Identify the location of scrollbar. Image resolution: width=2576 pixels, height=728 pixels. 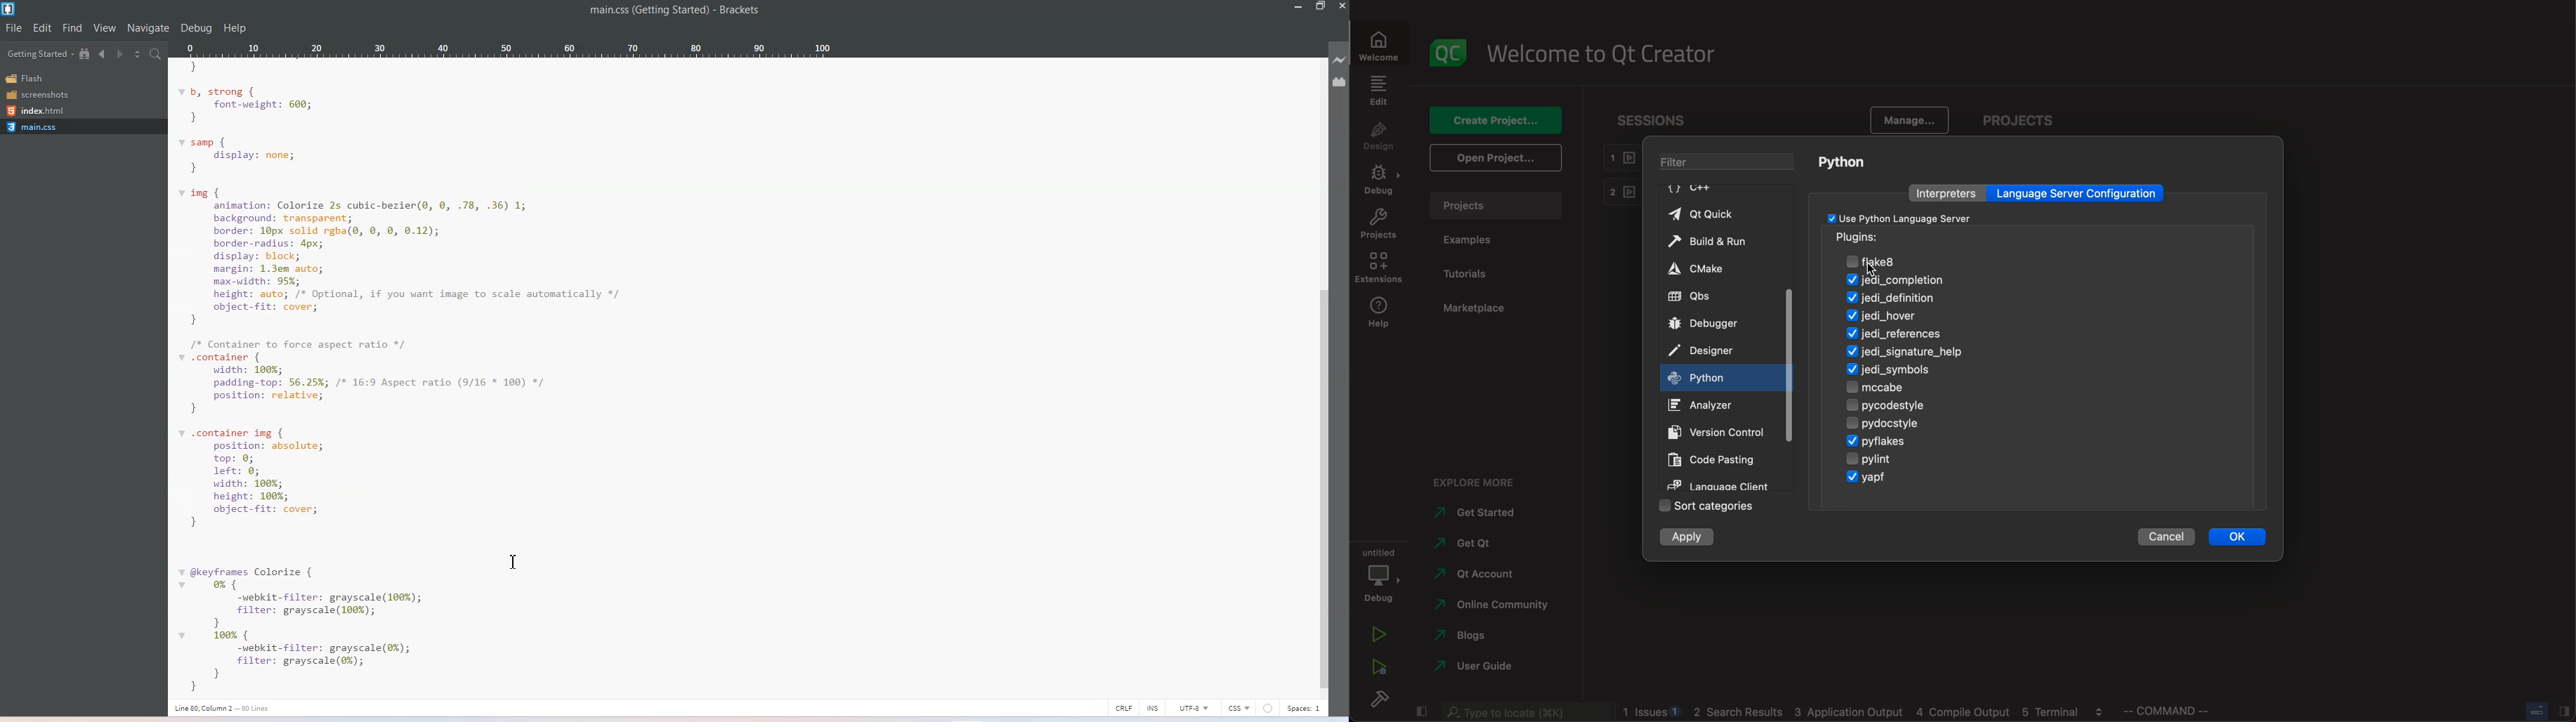
(1788, 339).